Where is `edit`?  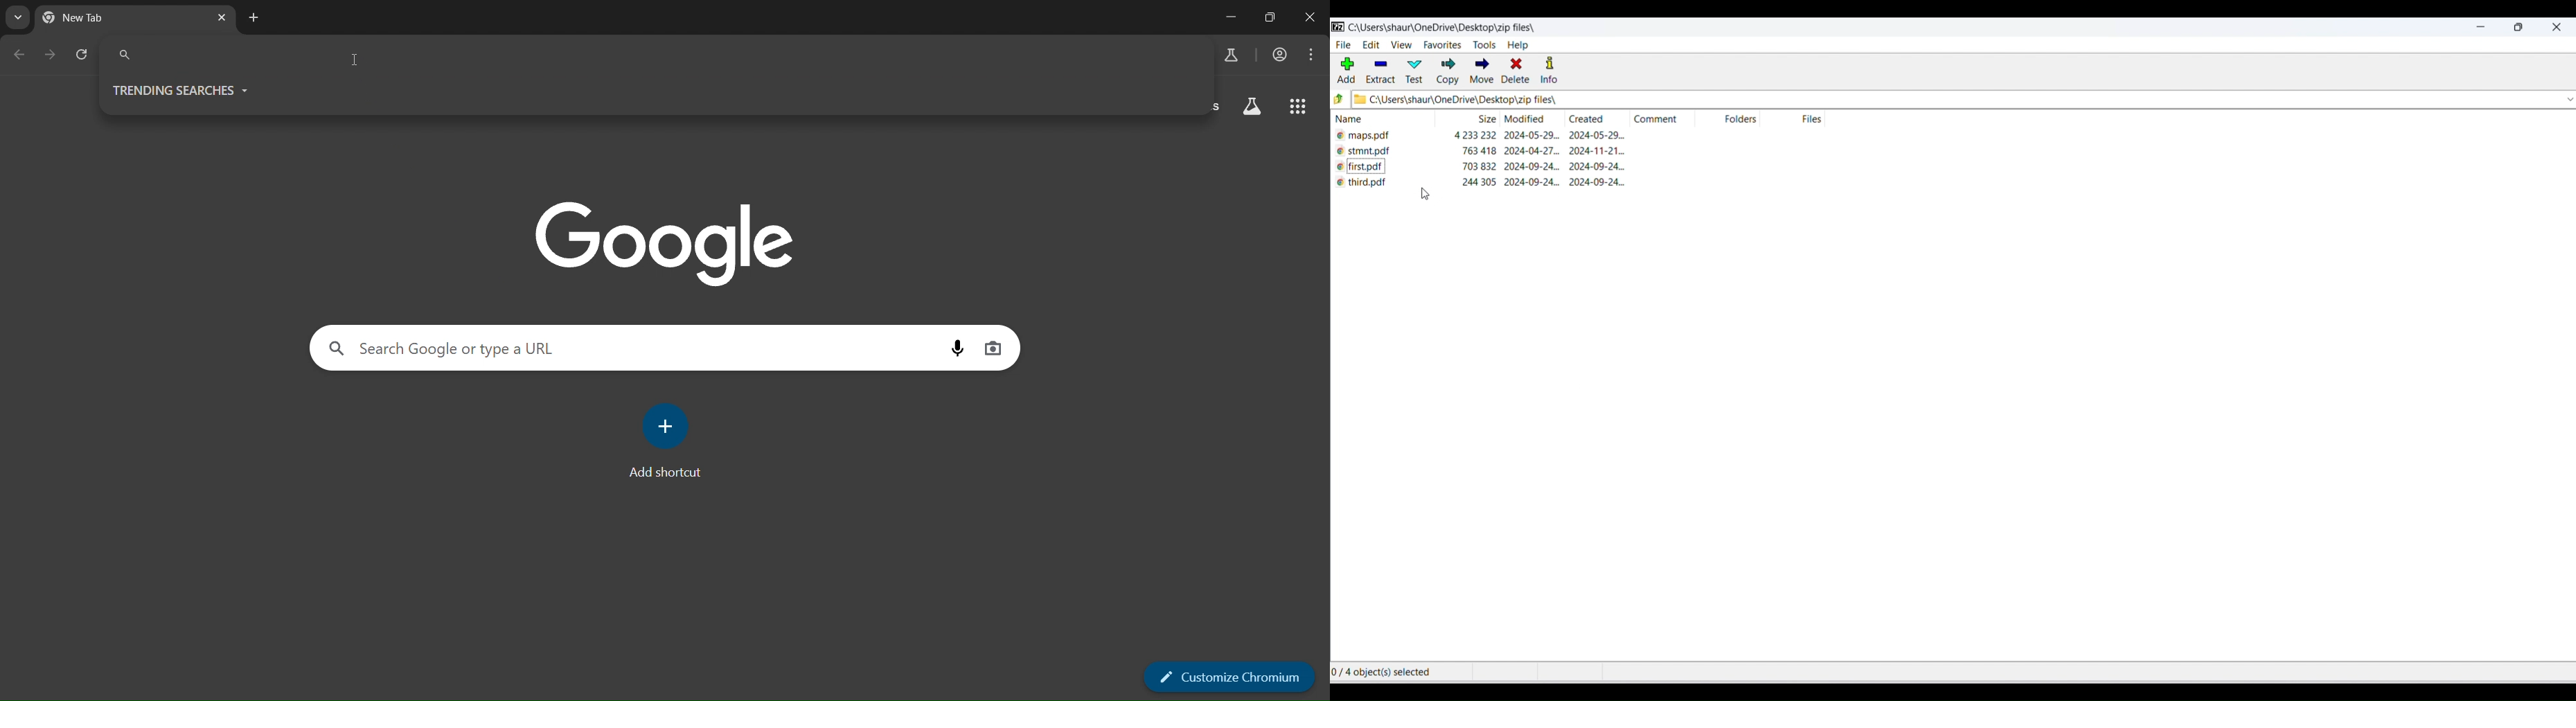
edit is located at coordinates (1370, 45).